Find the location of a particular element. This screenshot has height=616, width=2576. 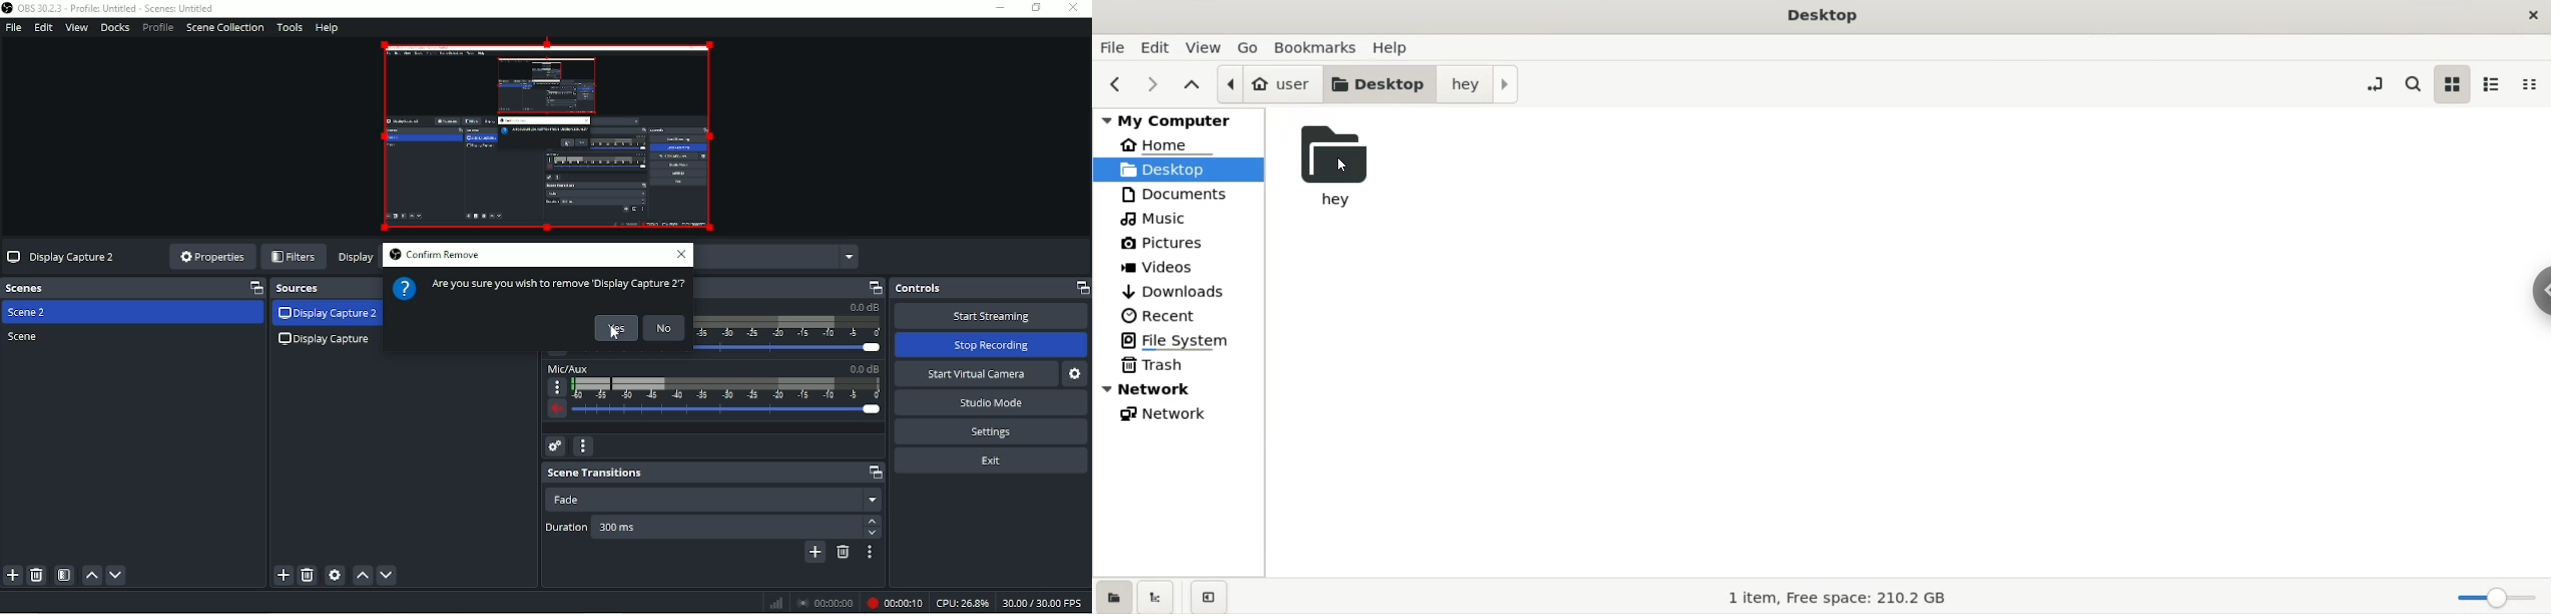

Minimize is located at coordinates (999, 8).